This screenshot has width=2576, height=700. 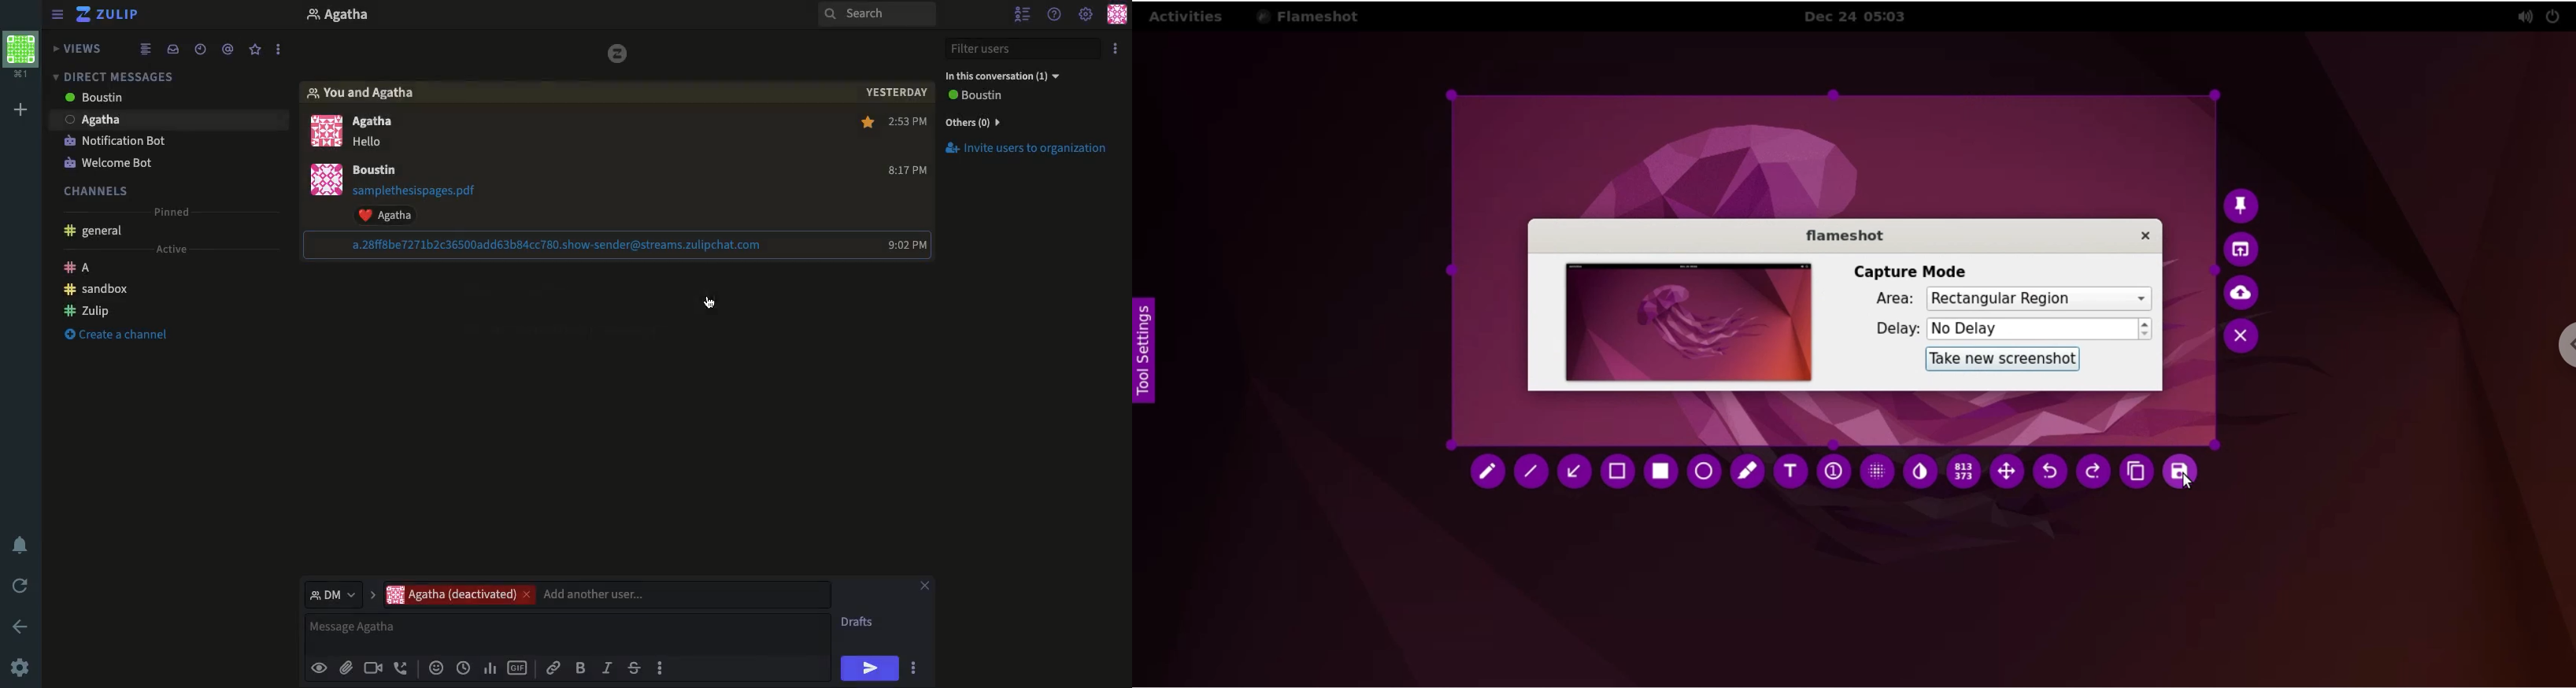 What do you see at coordinates (1053, 15) in the screenshot?
I see `Help` at bounding box center [1053, 15].